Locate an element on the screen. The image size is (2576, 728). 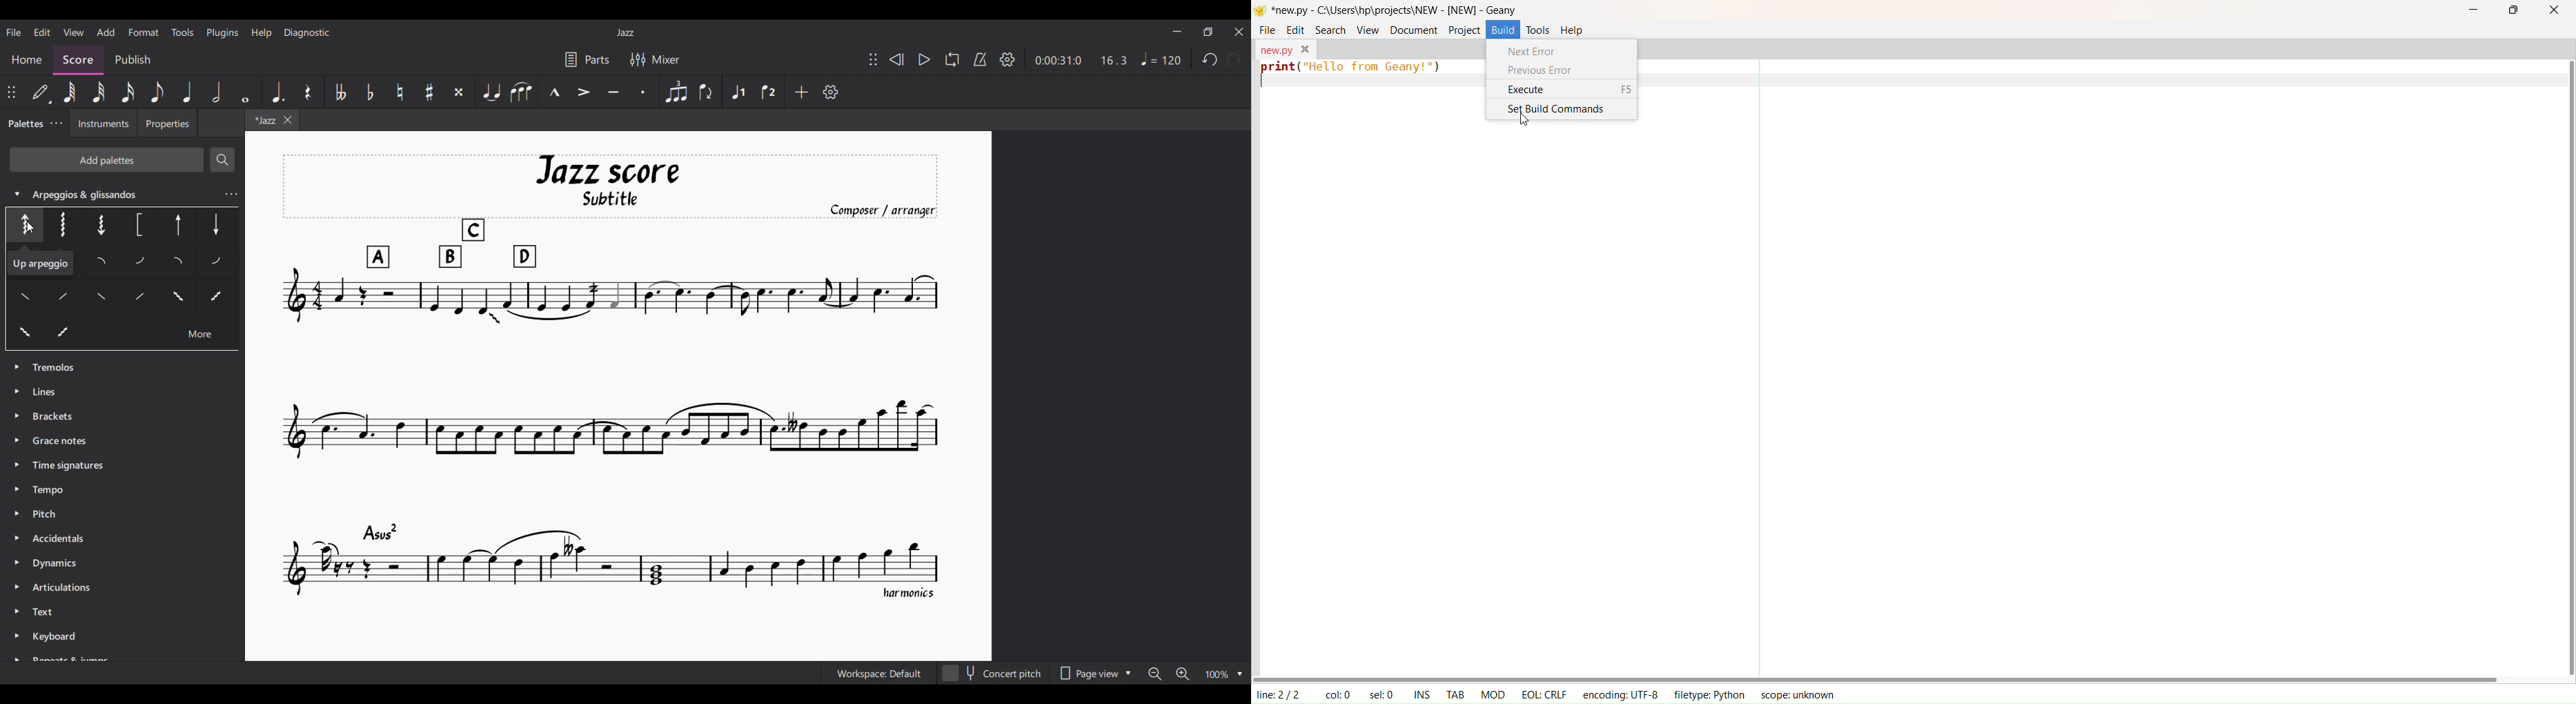
 is located at coordinates (217, 223).